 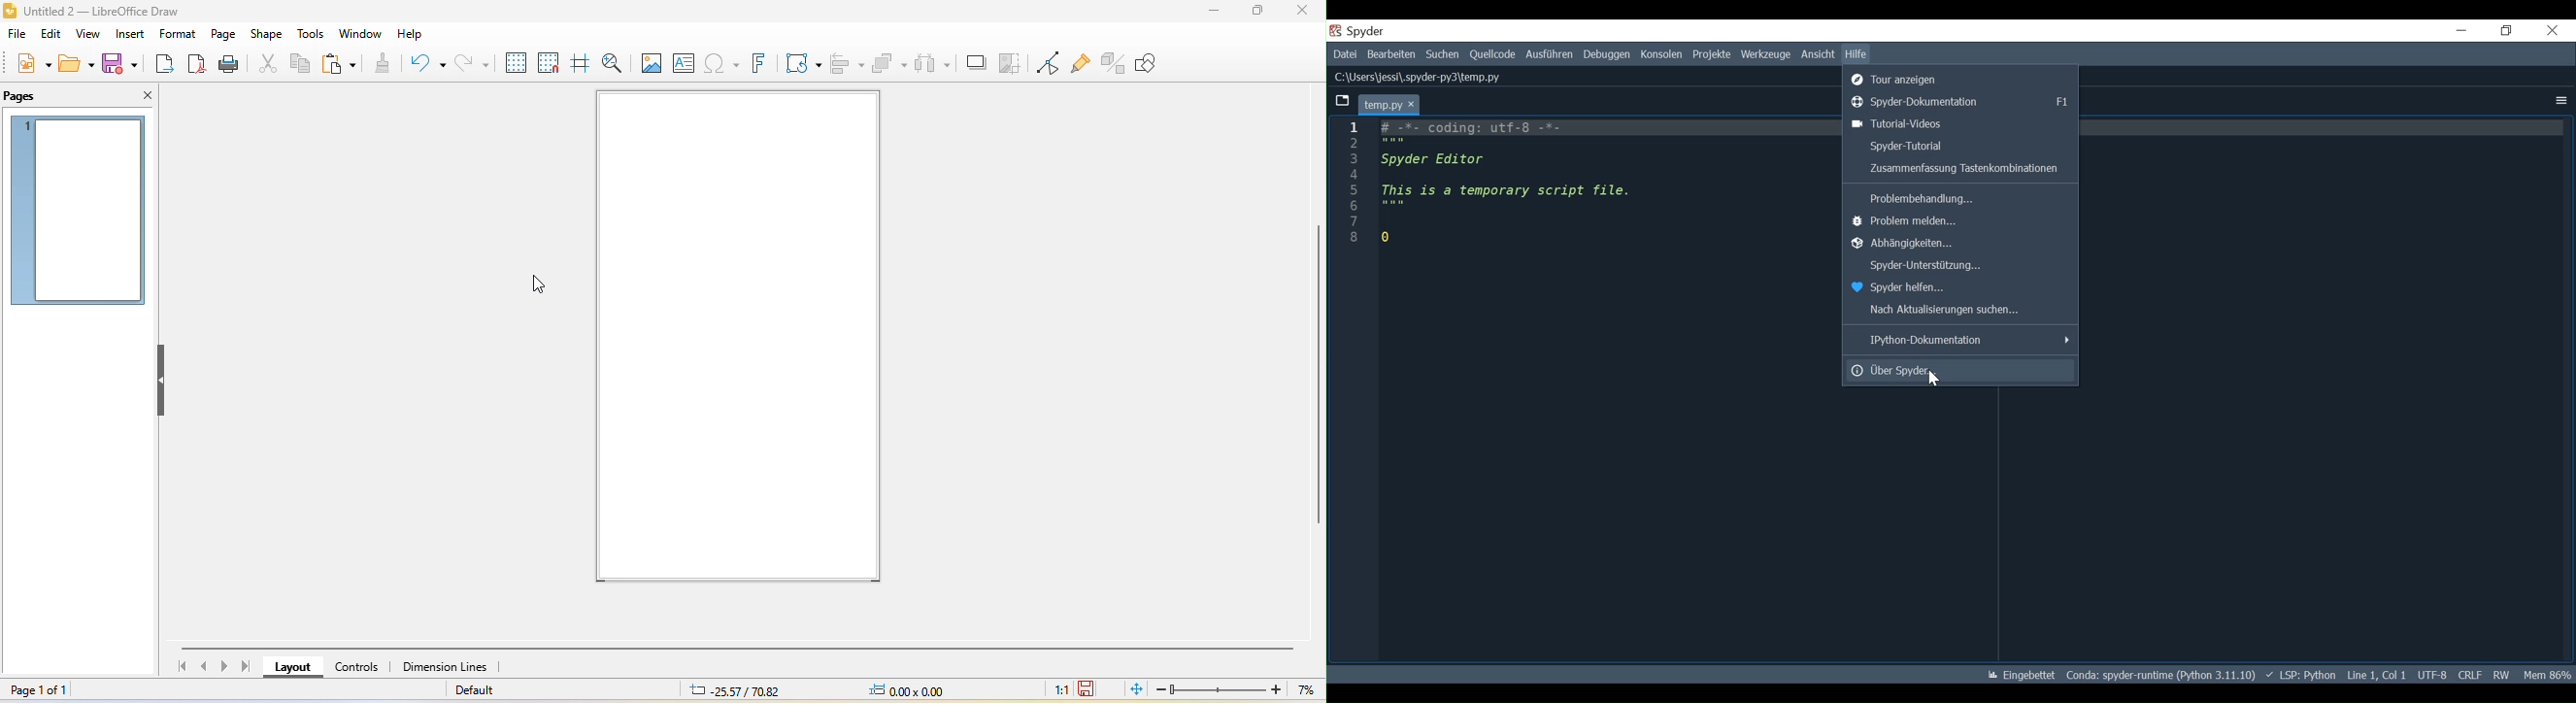 What do you see at coordinates (250, 666) in the screenshot?
I see `last page` at bounding box center [250, 666].